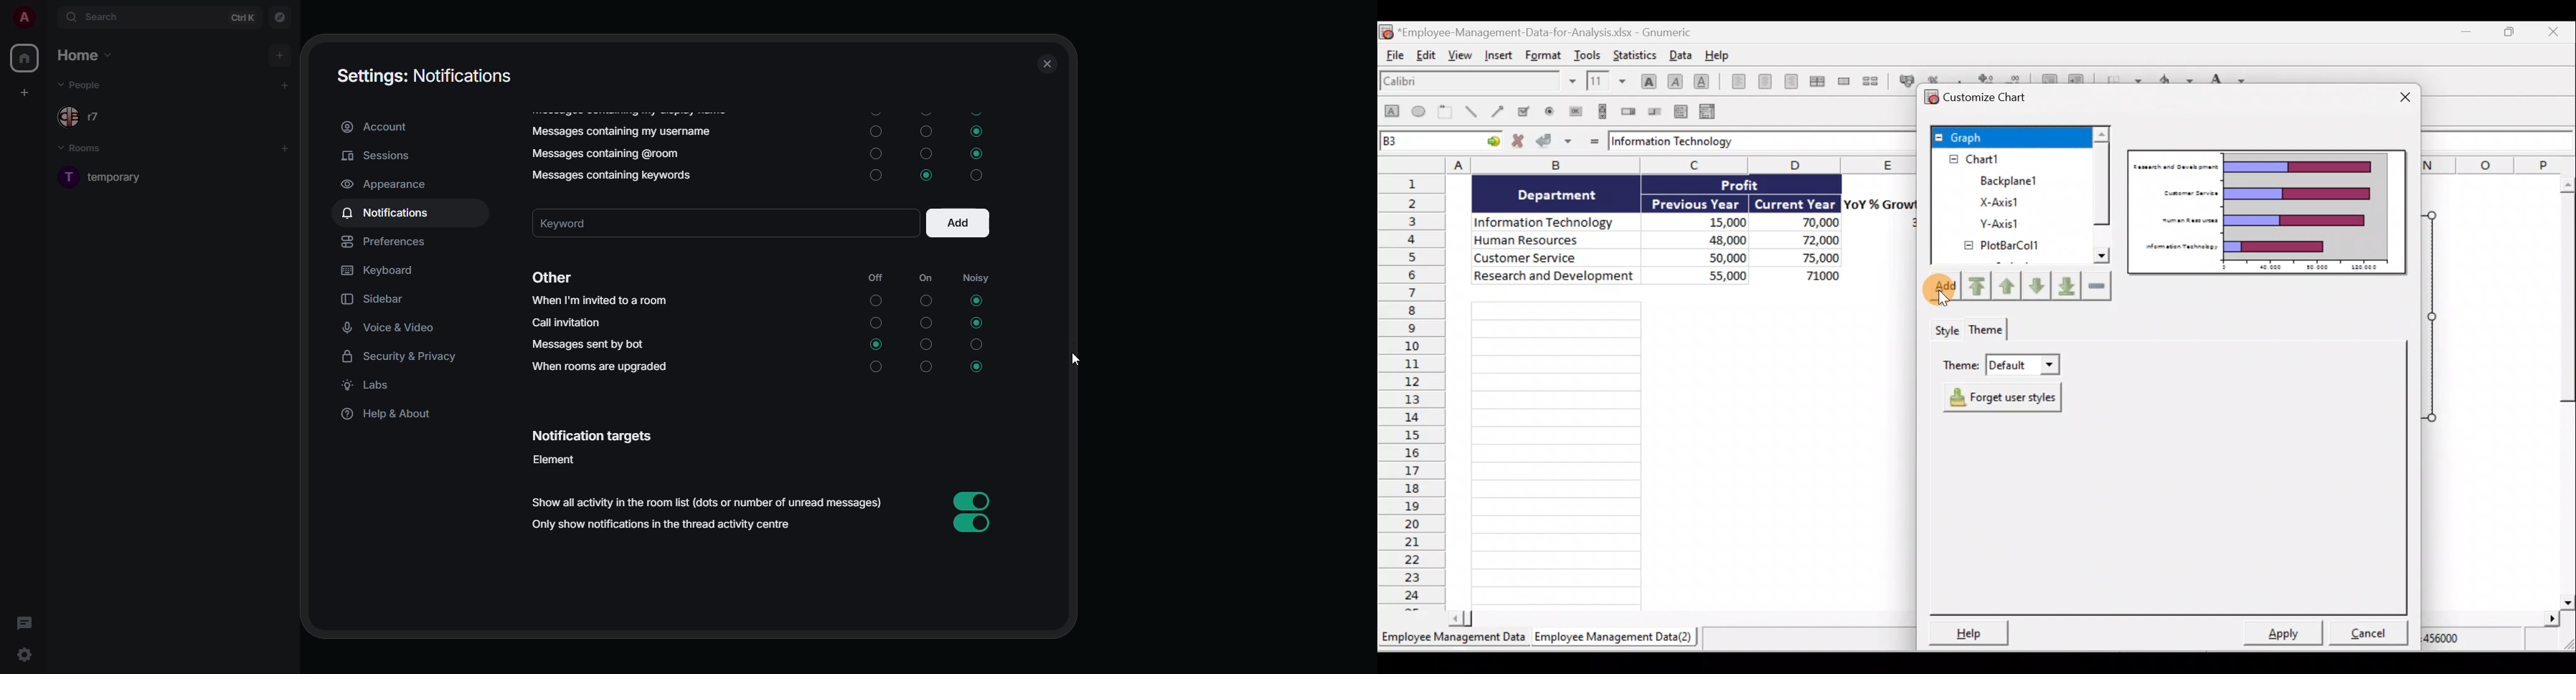 This screenshot has width=2576, height=700. What do you see at coordinates (2288, 633) in the screenshot?
I see `Apply` at bounding box center [2288, 633].